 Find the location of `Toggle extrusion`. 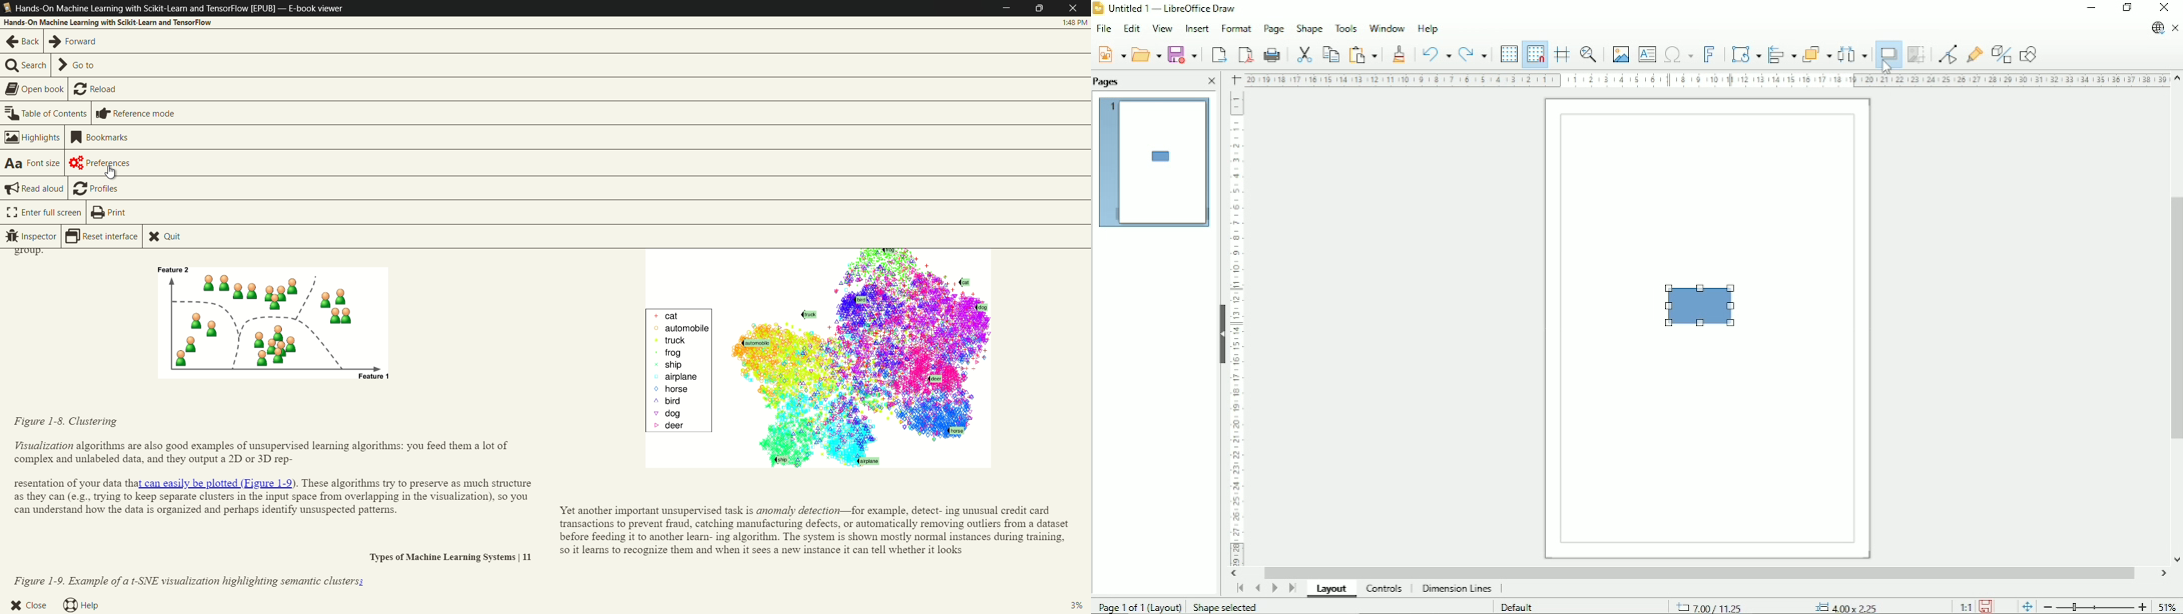

Toggle extrusion is located at coordinates (2001, 55).